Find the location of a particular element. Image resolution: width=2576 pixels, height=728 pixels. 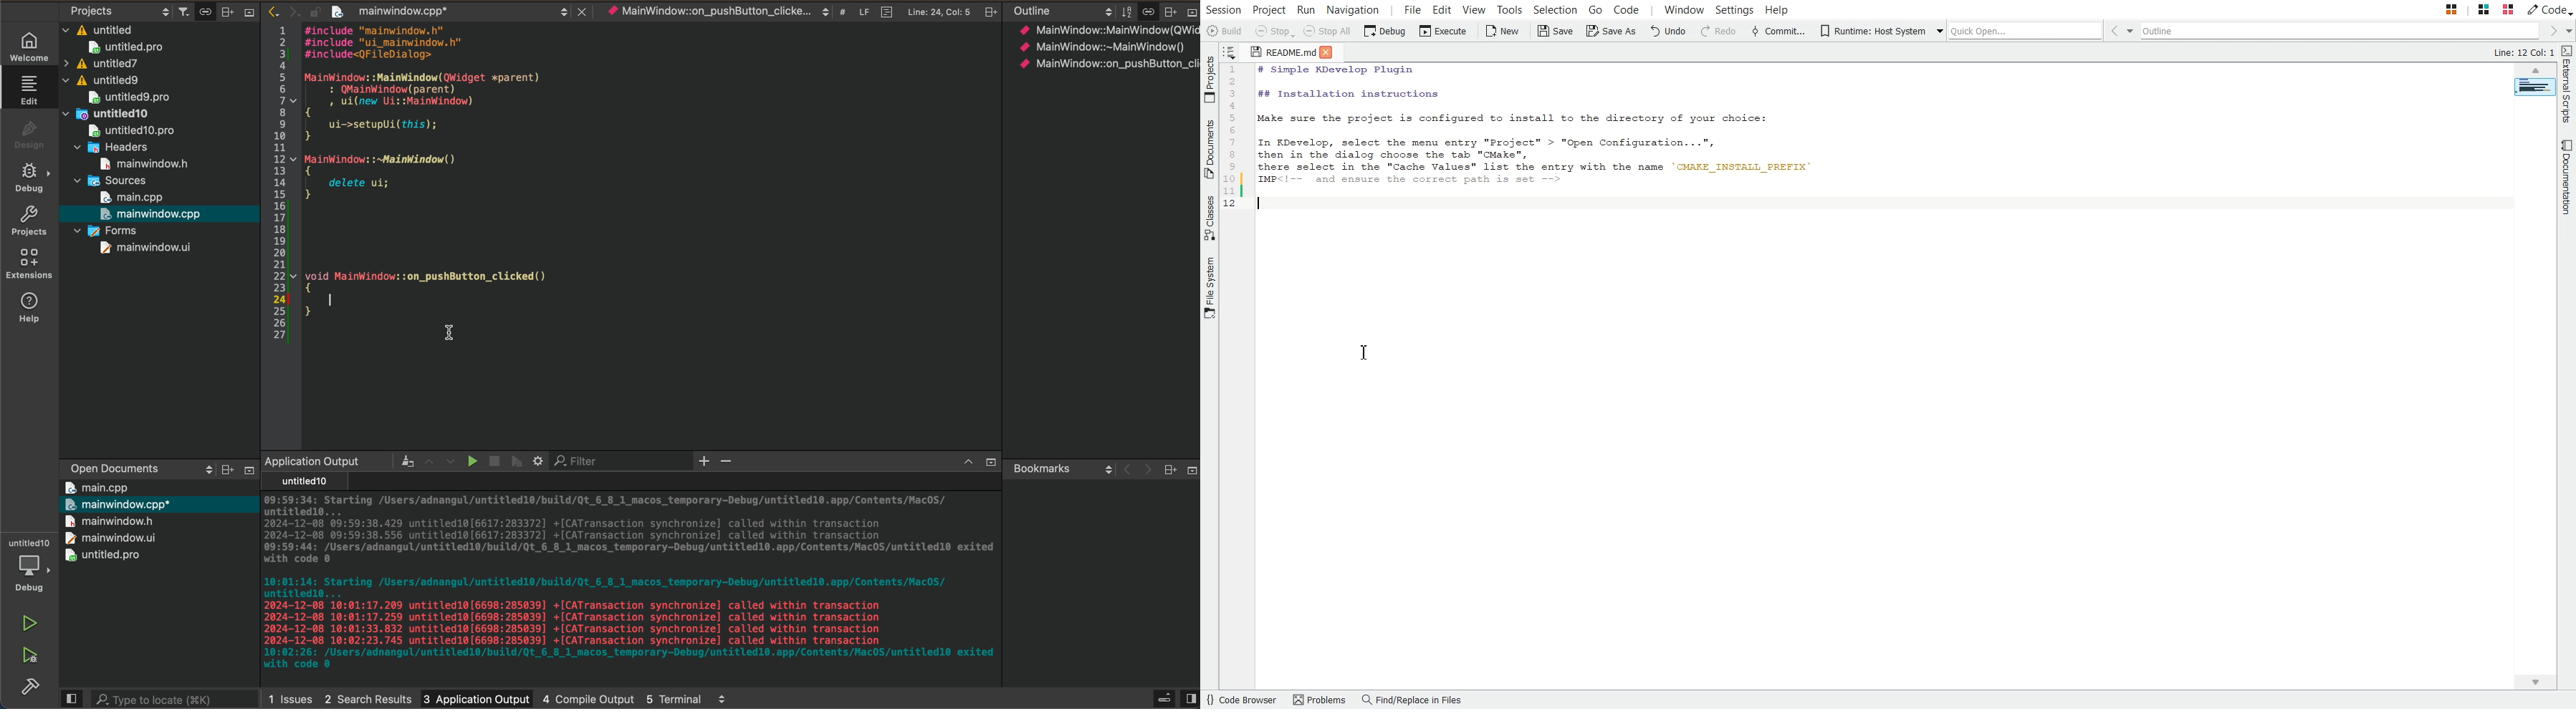

¢ MainWindow::~MainWindow() is located at coordinates (1101, 48).